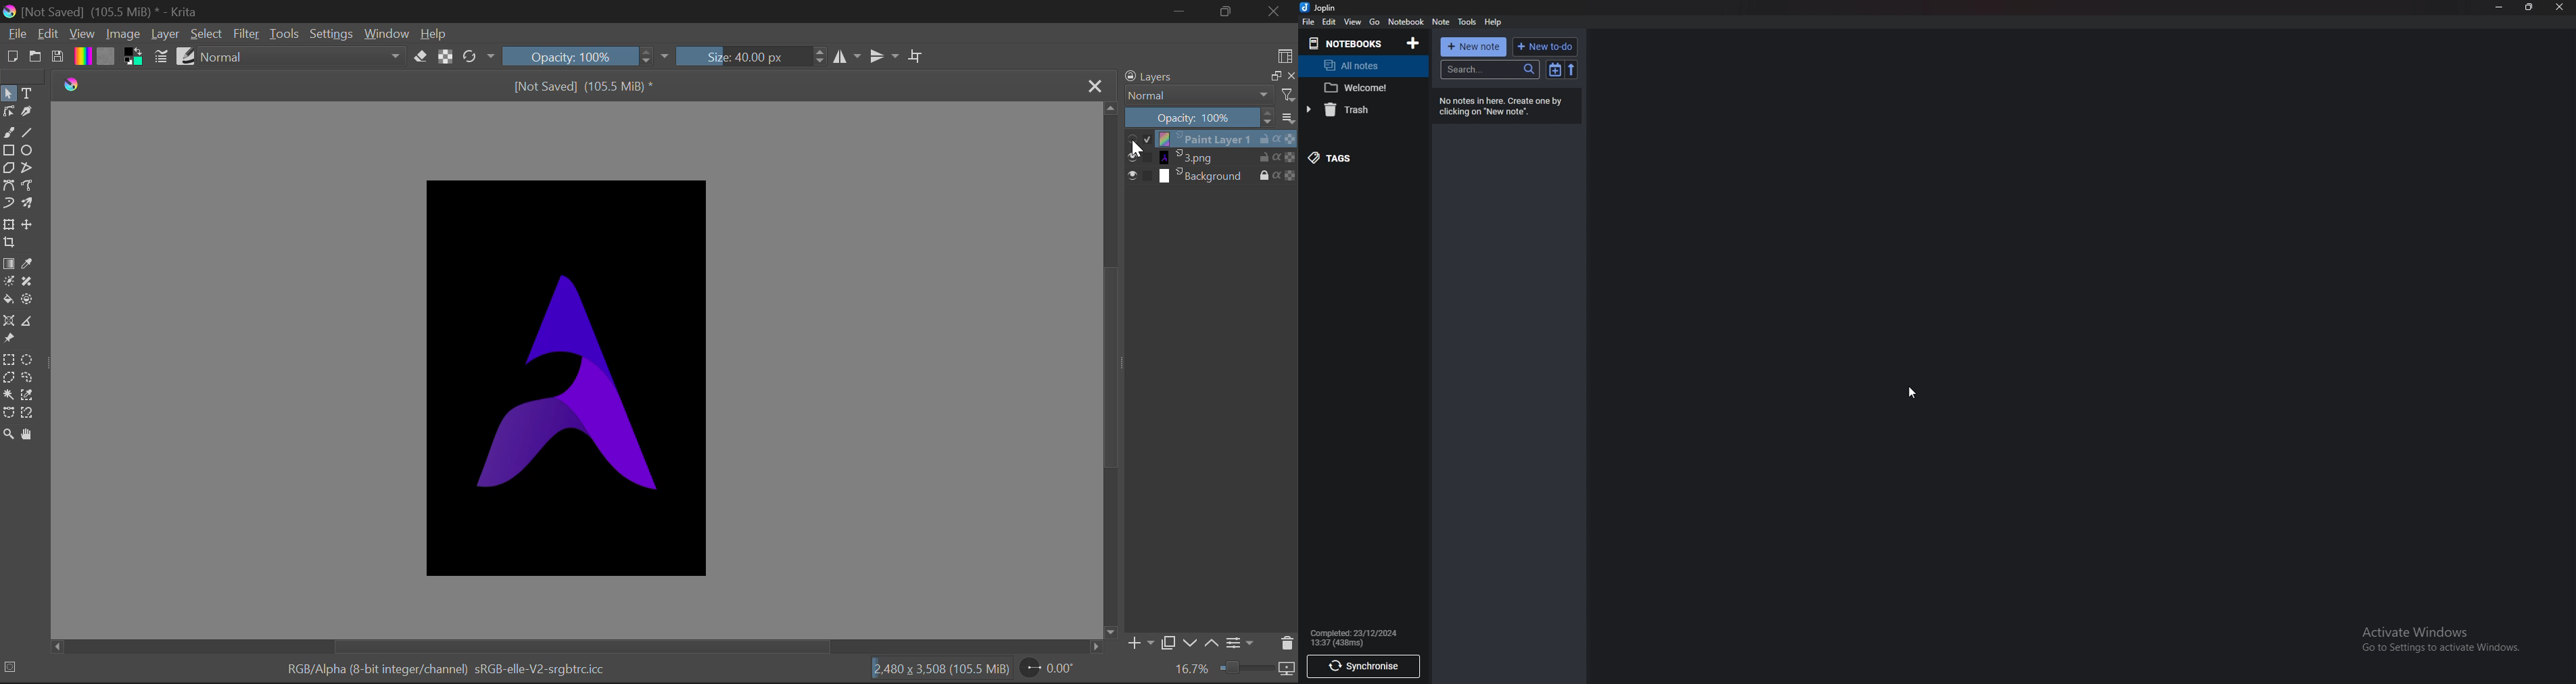 The height and width of the screenshot is (700, 2576). Describe the element at coordinates (1362, 667) in the screenshot. I see `Synchronize` at that location.